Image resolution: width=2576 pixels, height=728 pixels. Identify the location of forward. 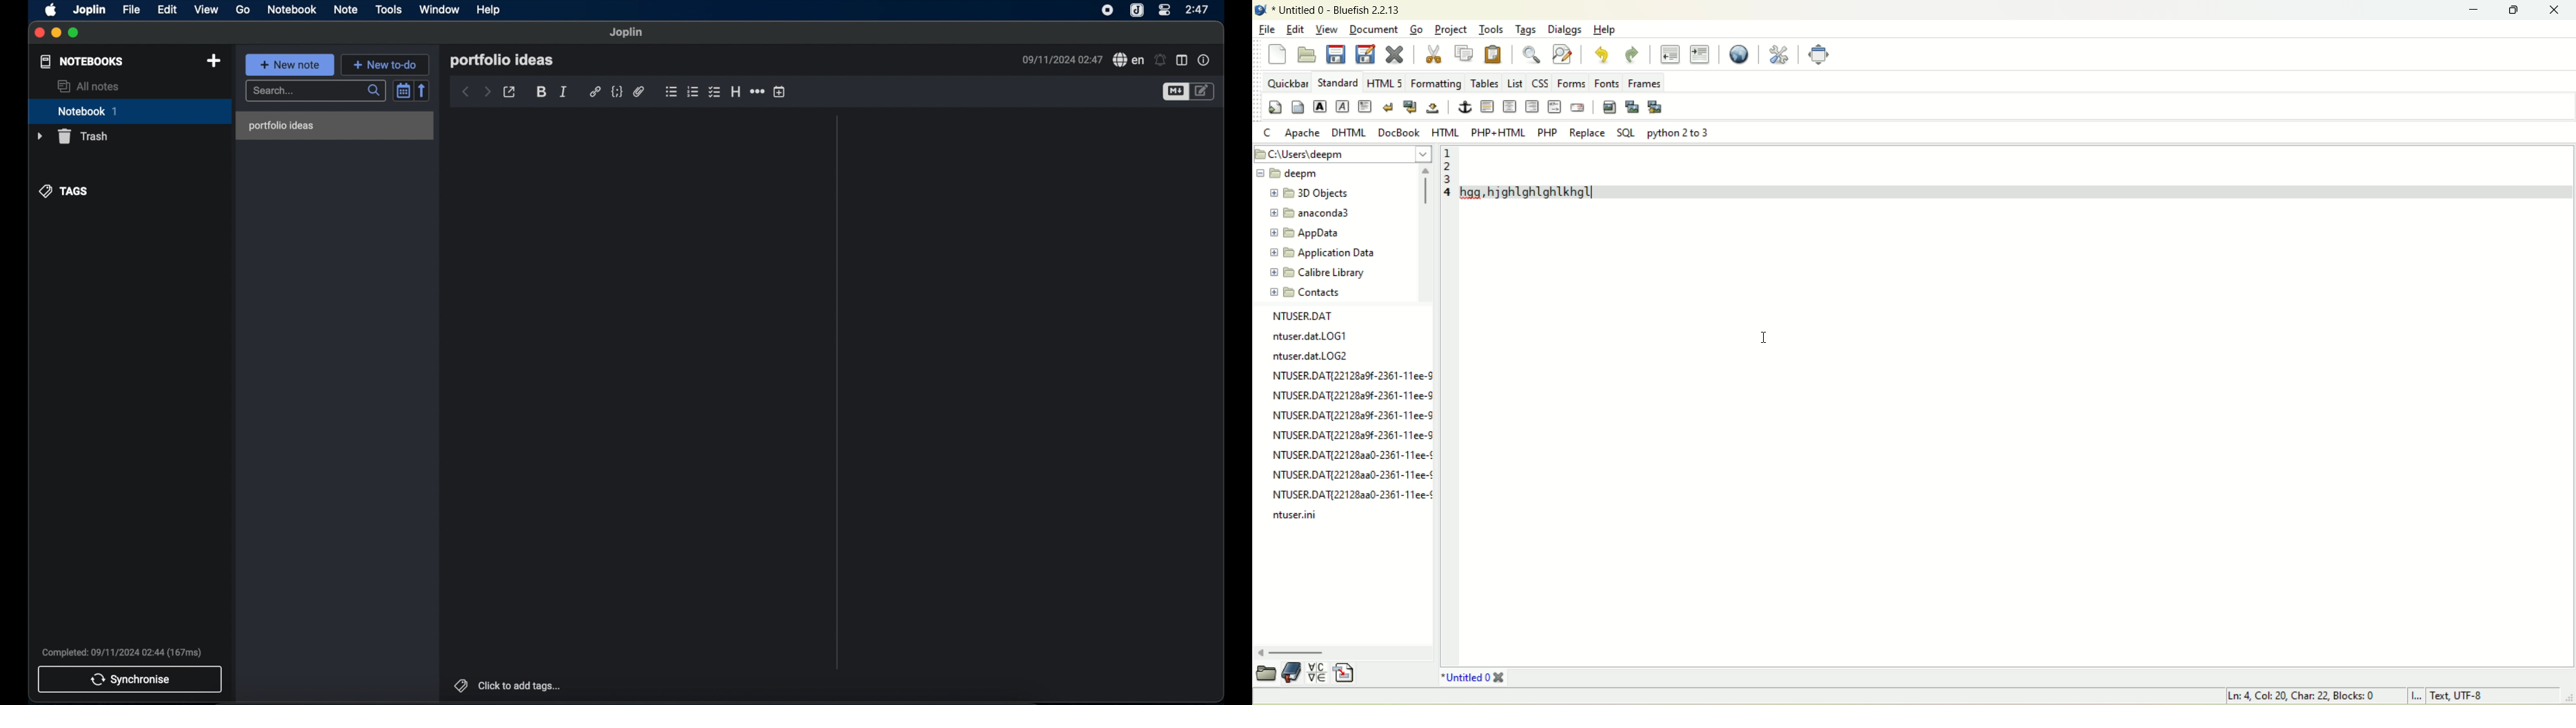
(487, 92).